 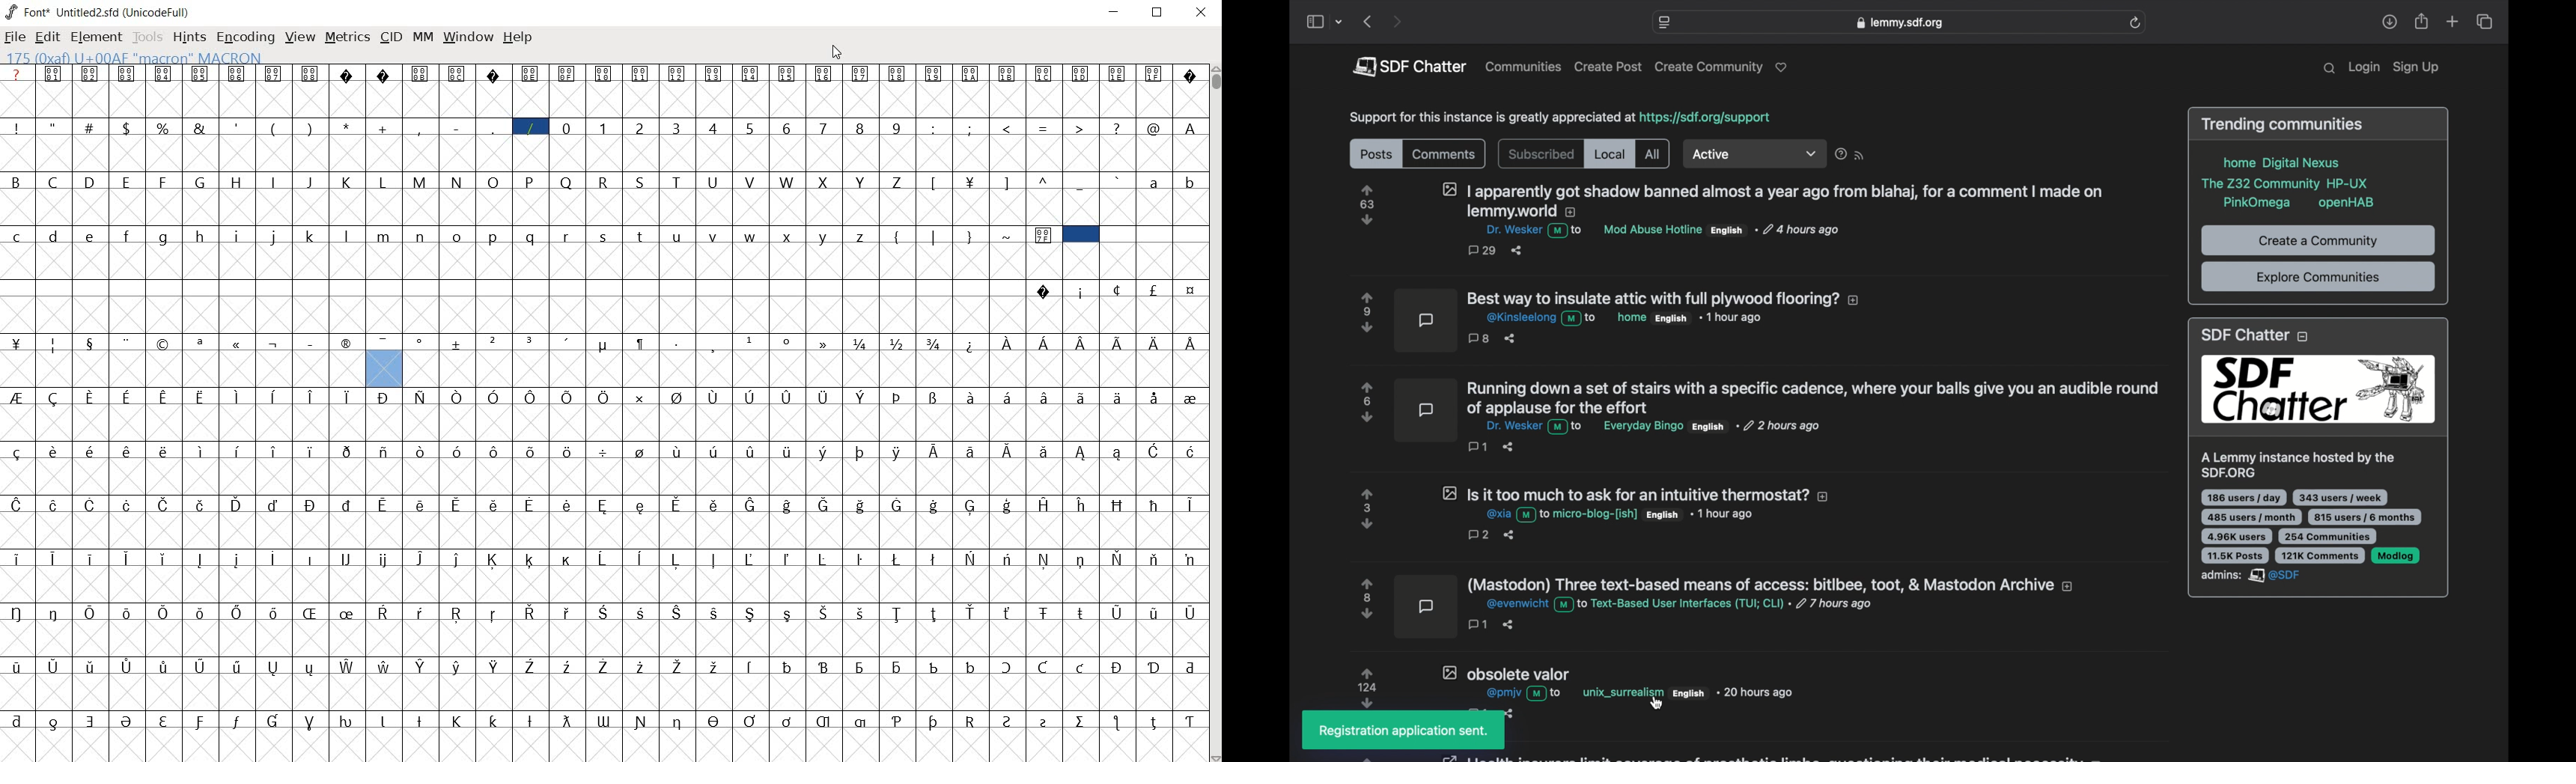 I want to click on trending communities, so click(x=2283, y=124).